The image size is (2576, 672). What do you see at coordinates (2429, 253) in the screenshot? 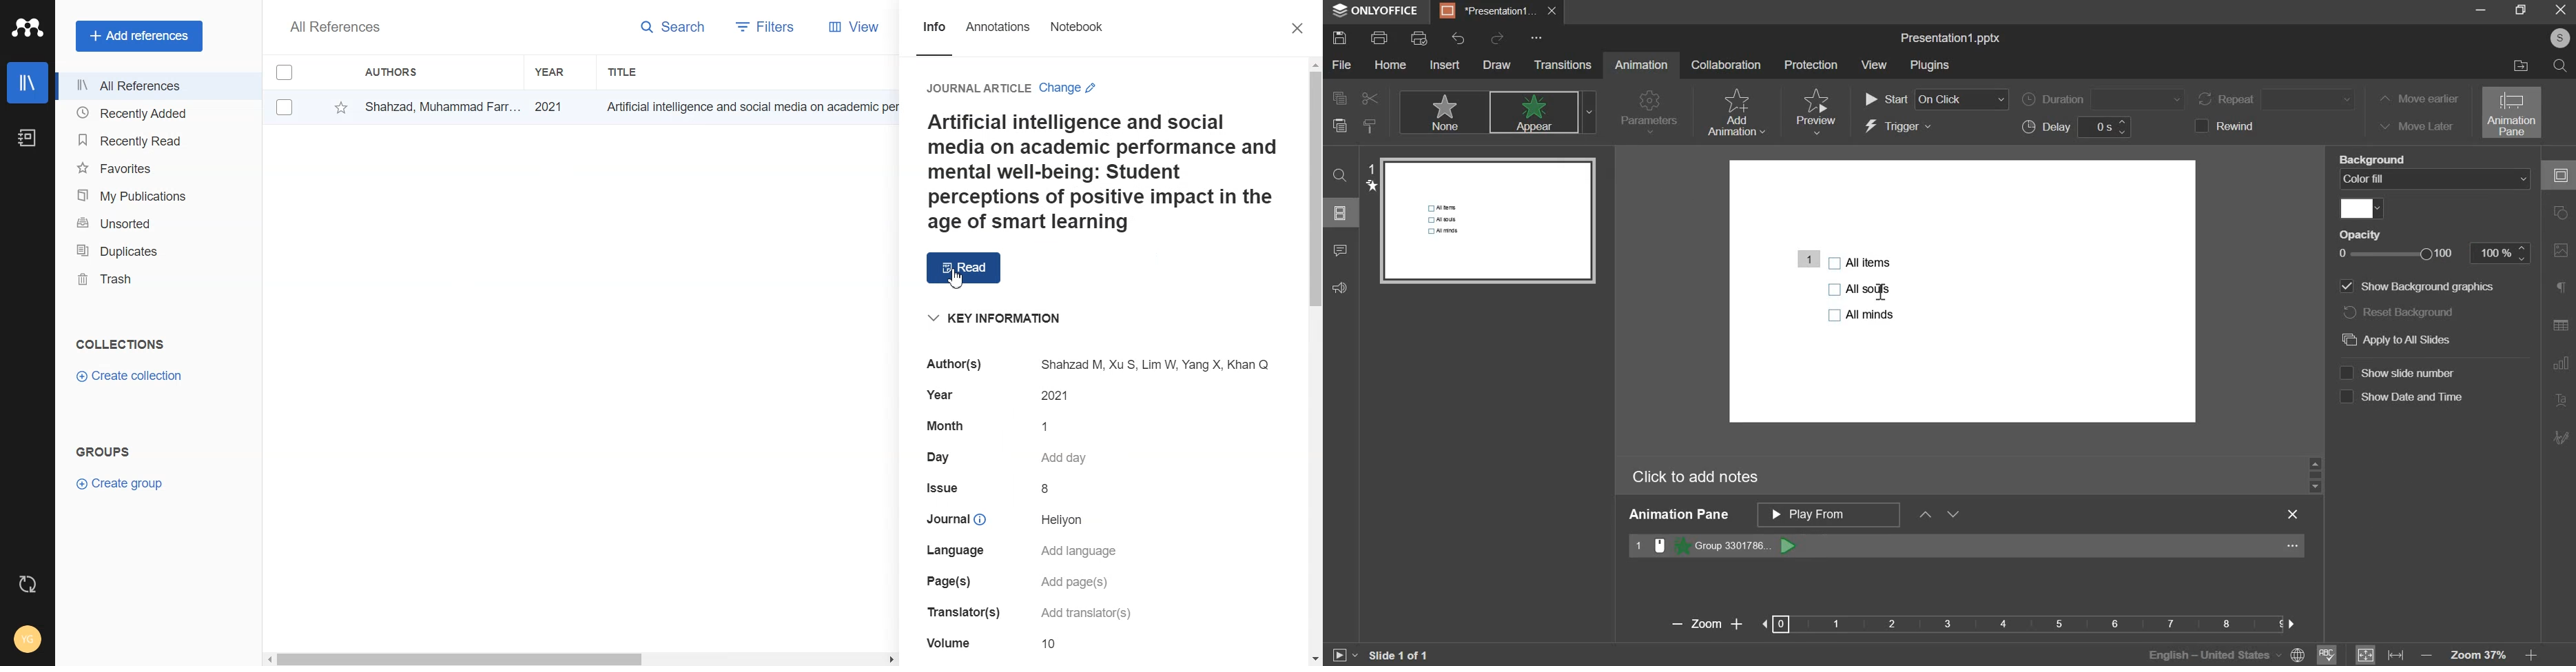
I see `opacity slider` at bounding box center [2429, 253].